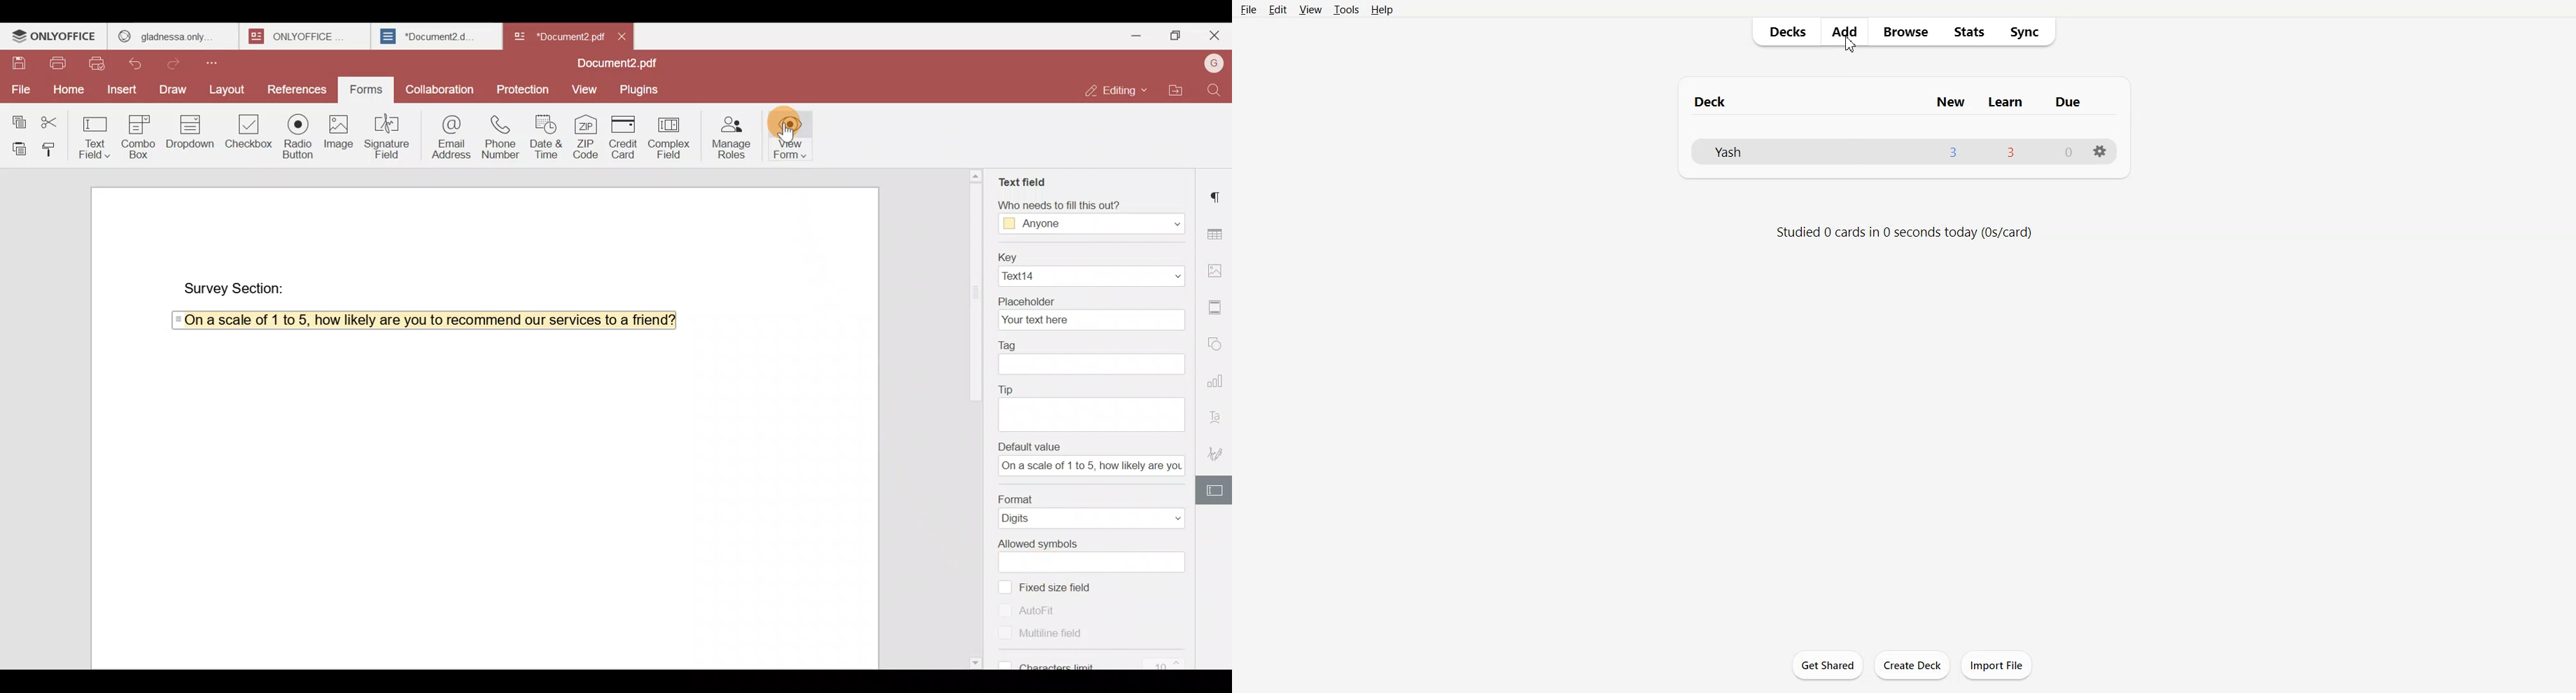 Image resolution: width=2576 pixels, height=700 pixels. I want to click on new, so click(1952, 102).